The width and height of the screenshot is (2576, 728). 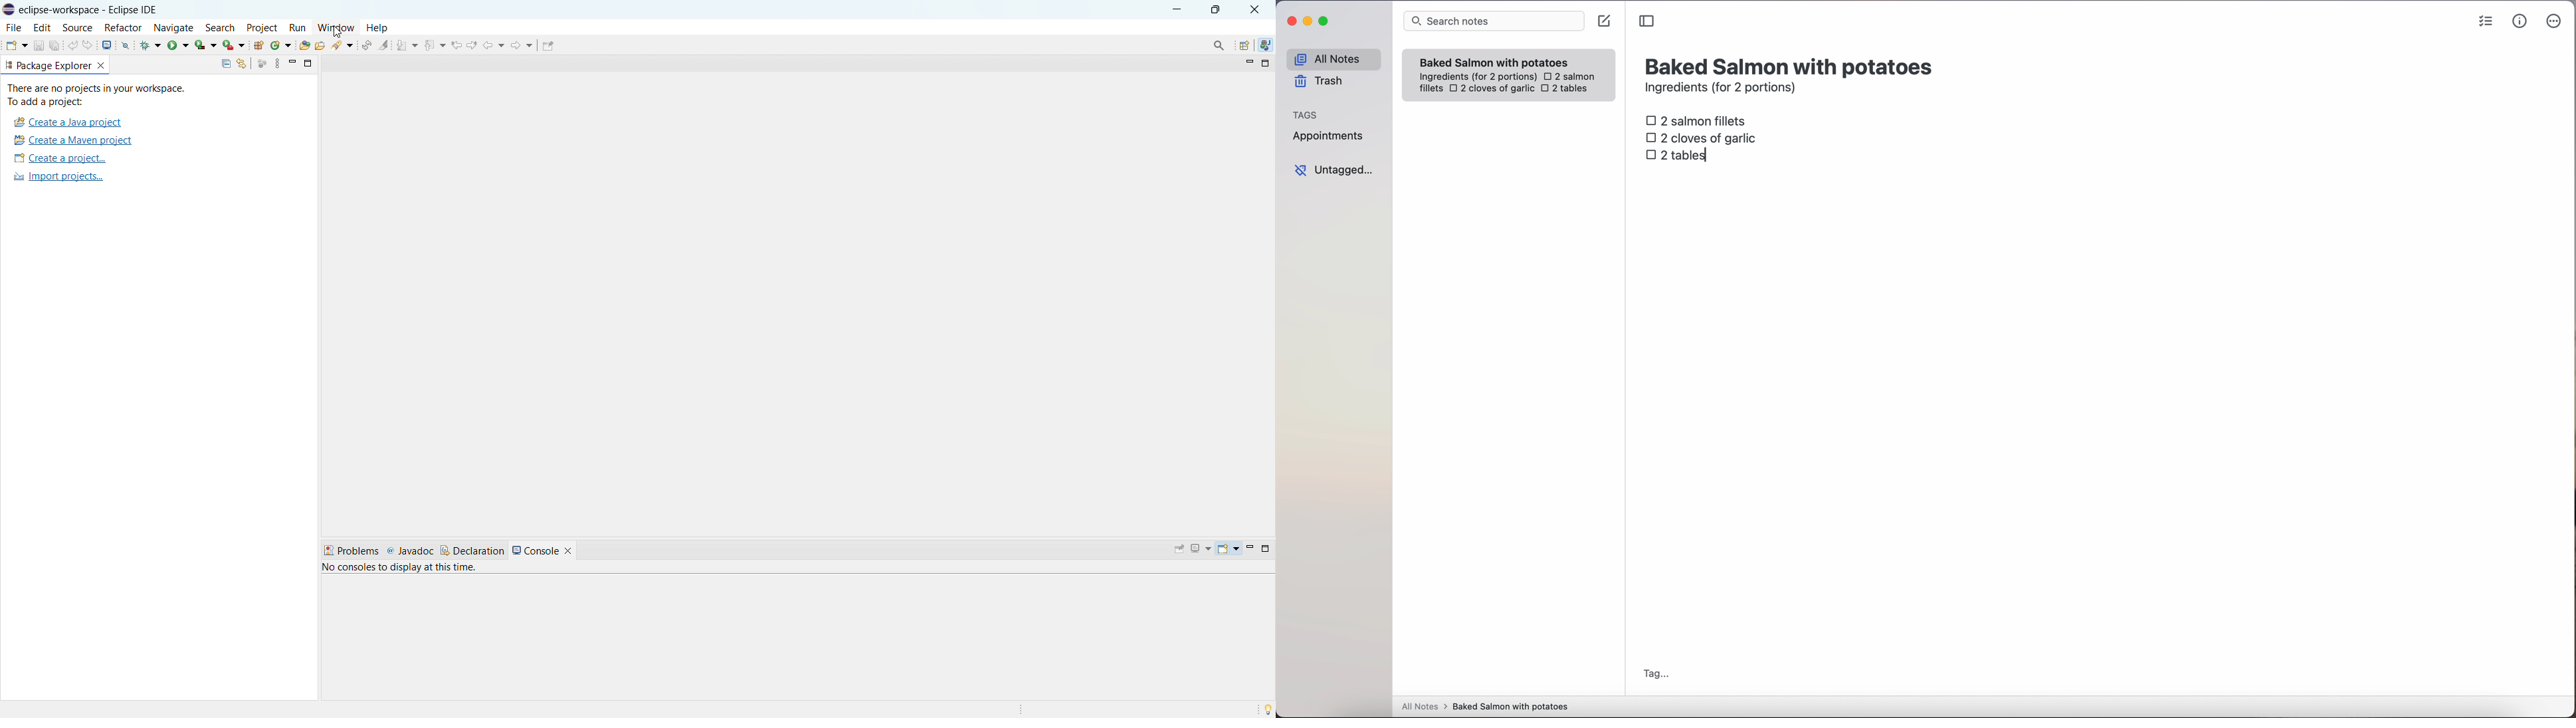 What do you see at coordinates (456, 45) in the screenshot?
I see `previous edit location` at bounding box center [456, 45].